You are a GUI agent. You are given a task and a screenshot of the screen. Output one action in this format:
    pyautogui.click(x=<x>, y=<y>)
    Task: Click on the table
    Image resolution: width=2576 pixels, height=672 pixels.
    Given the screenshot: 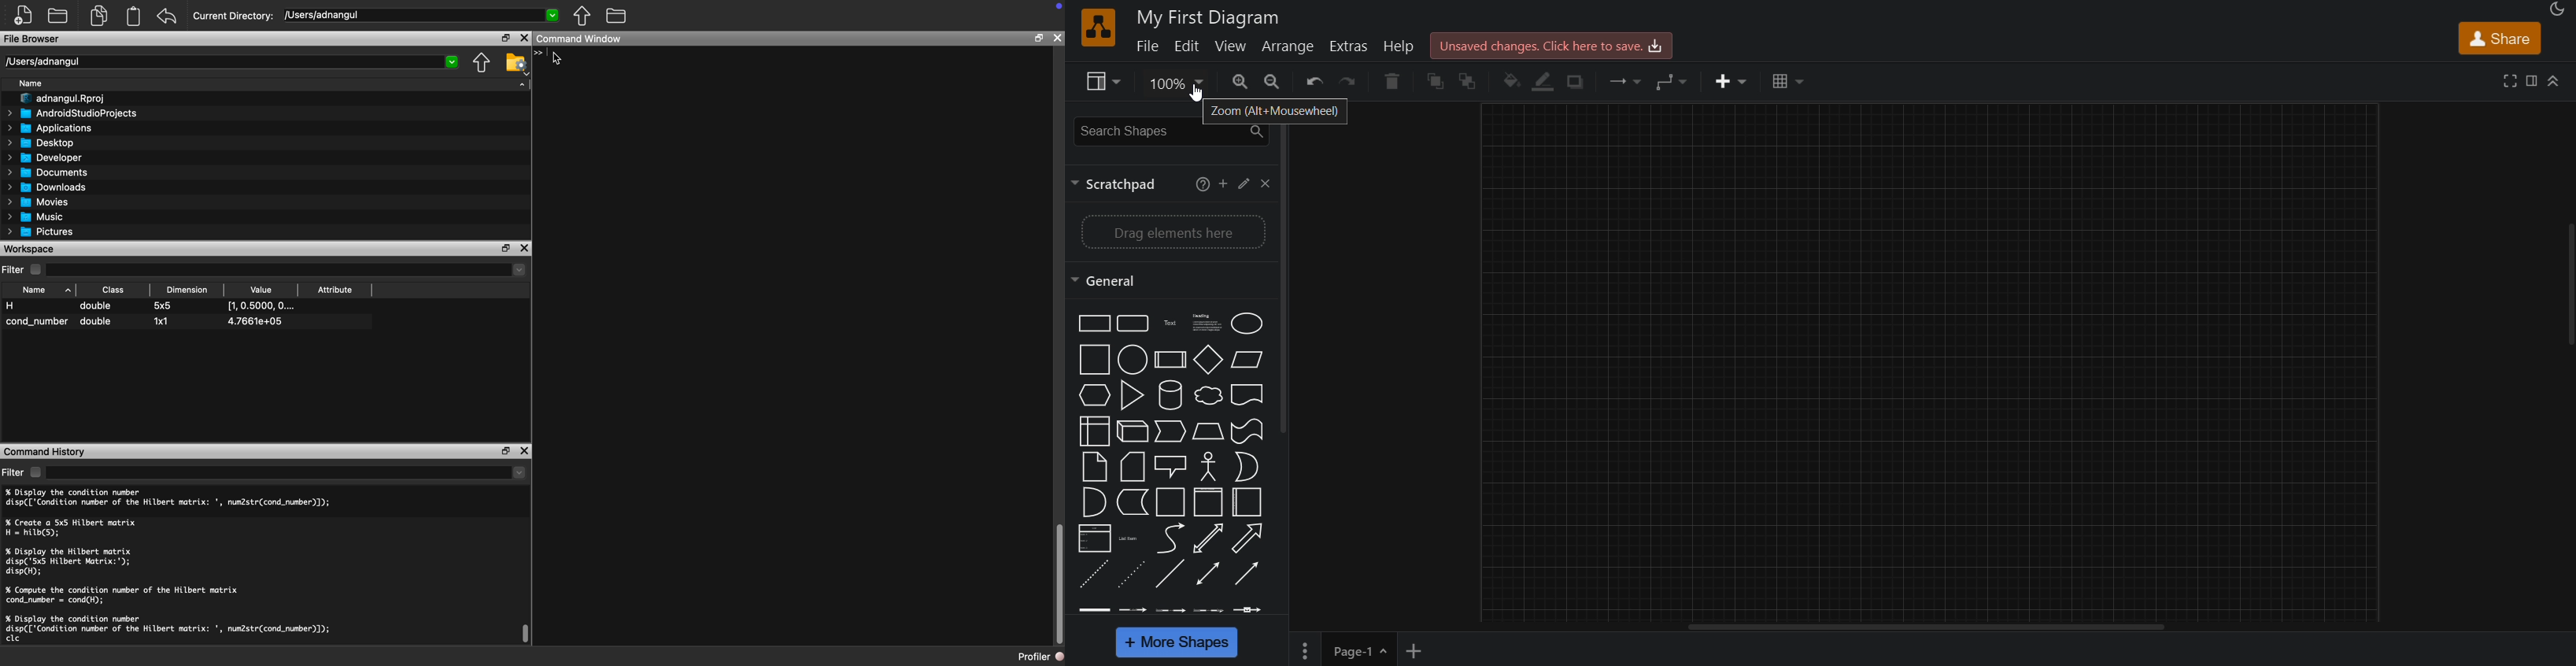 What is the action you would take?
    pyautogui.click(x=1786, y=83)
    